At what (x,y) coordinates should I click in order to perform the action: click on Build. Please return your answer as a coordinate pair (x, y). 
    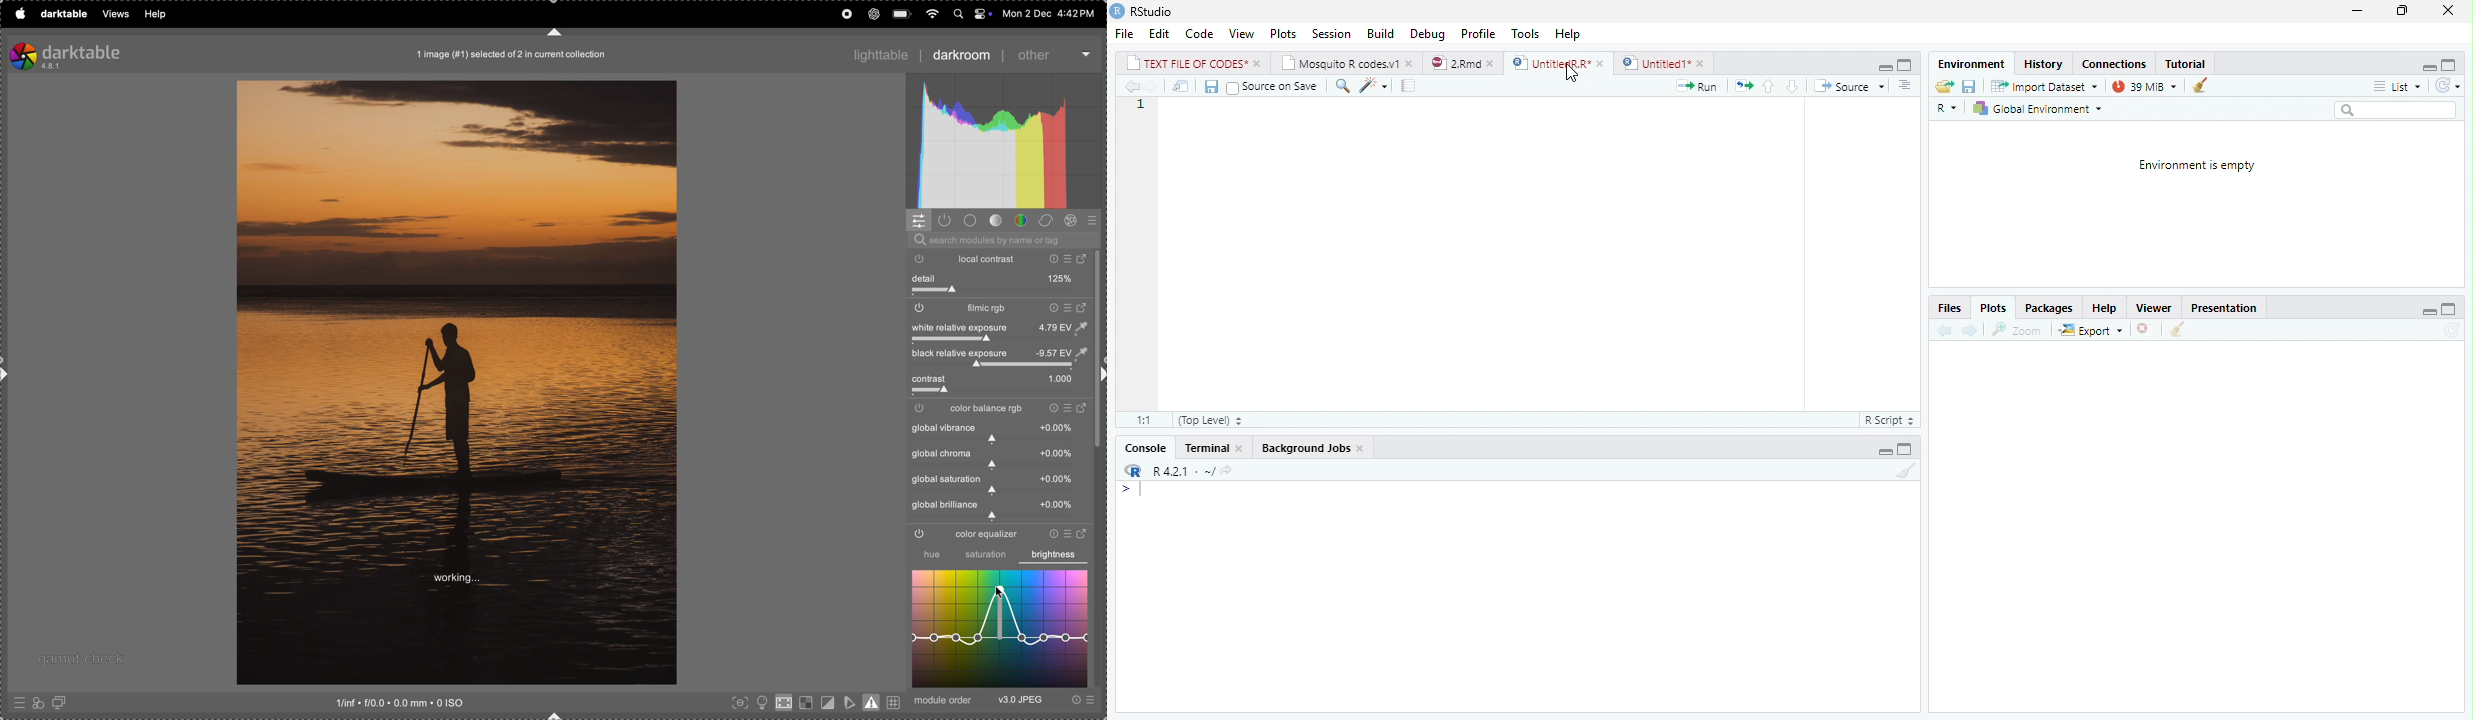
    Looking at the image, I should click on (1381, 34).